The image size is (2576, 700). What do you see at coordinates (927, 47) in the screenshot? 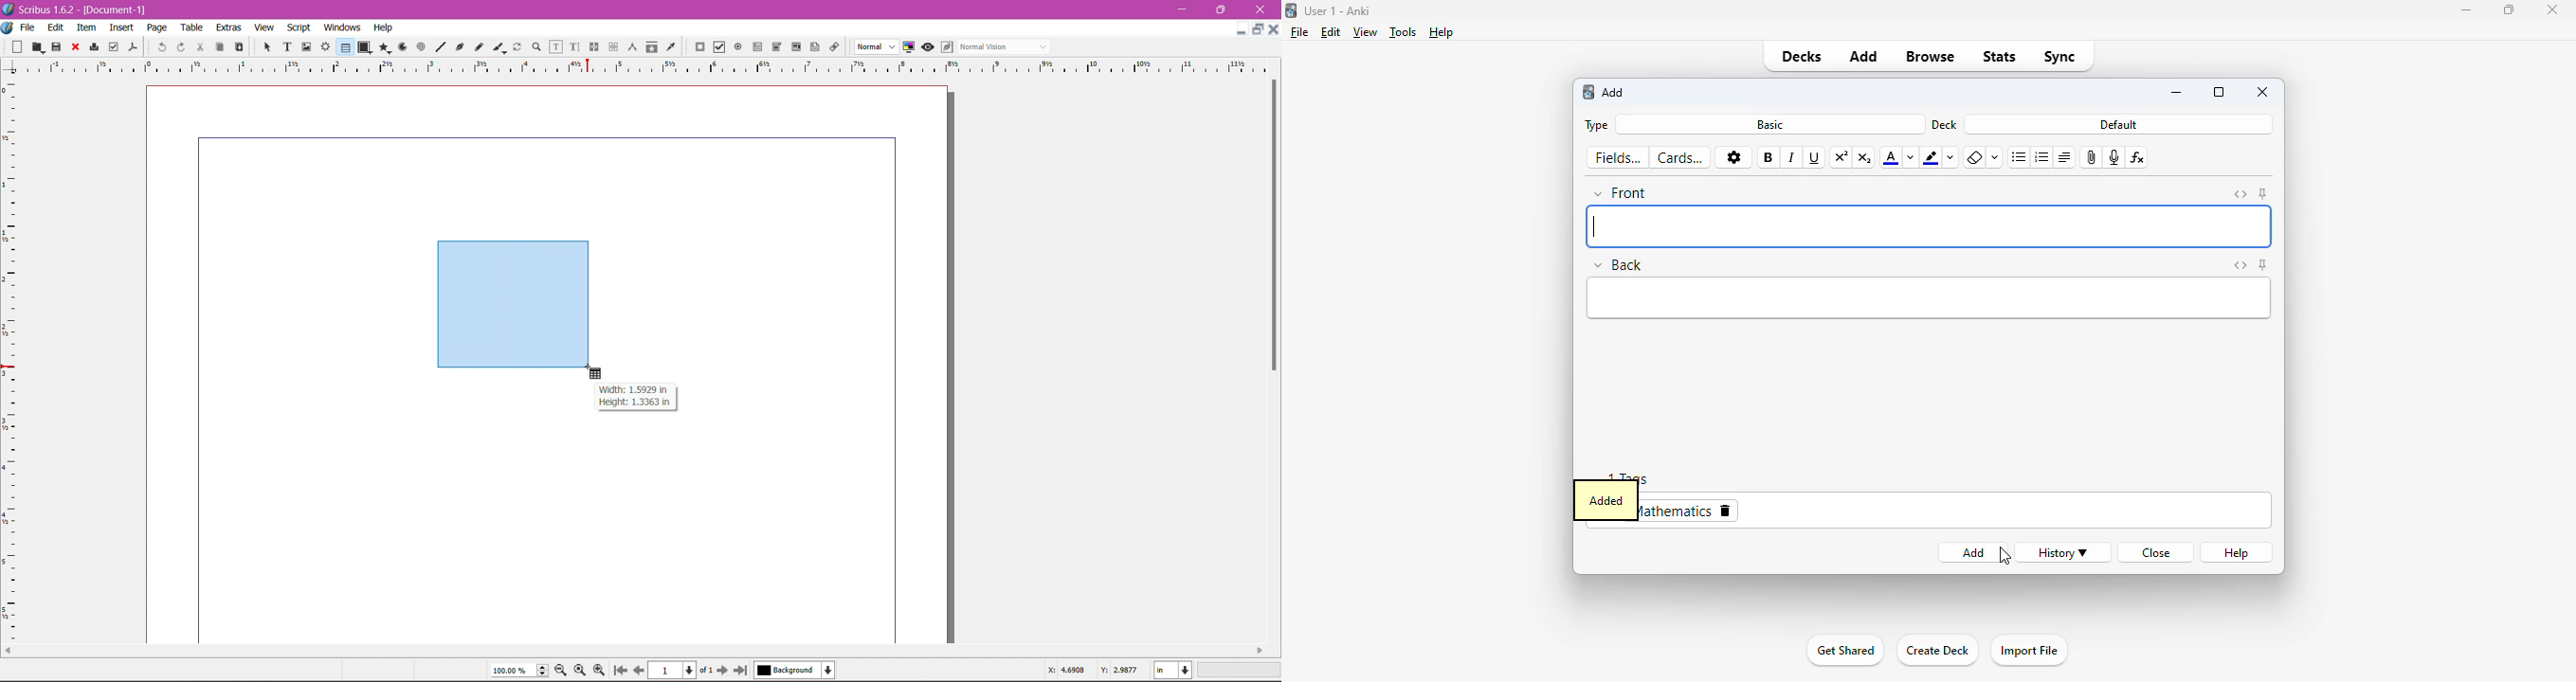
I see `Preview Mode` at bounding box center [927, 47].